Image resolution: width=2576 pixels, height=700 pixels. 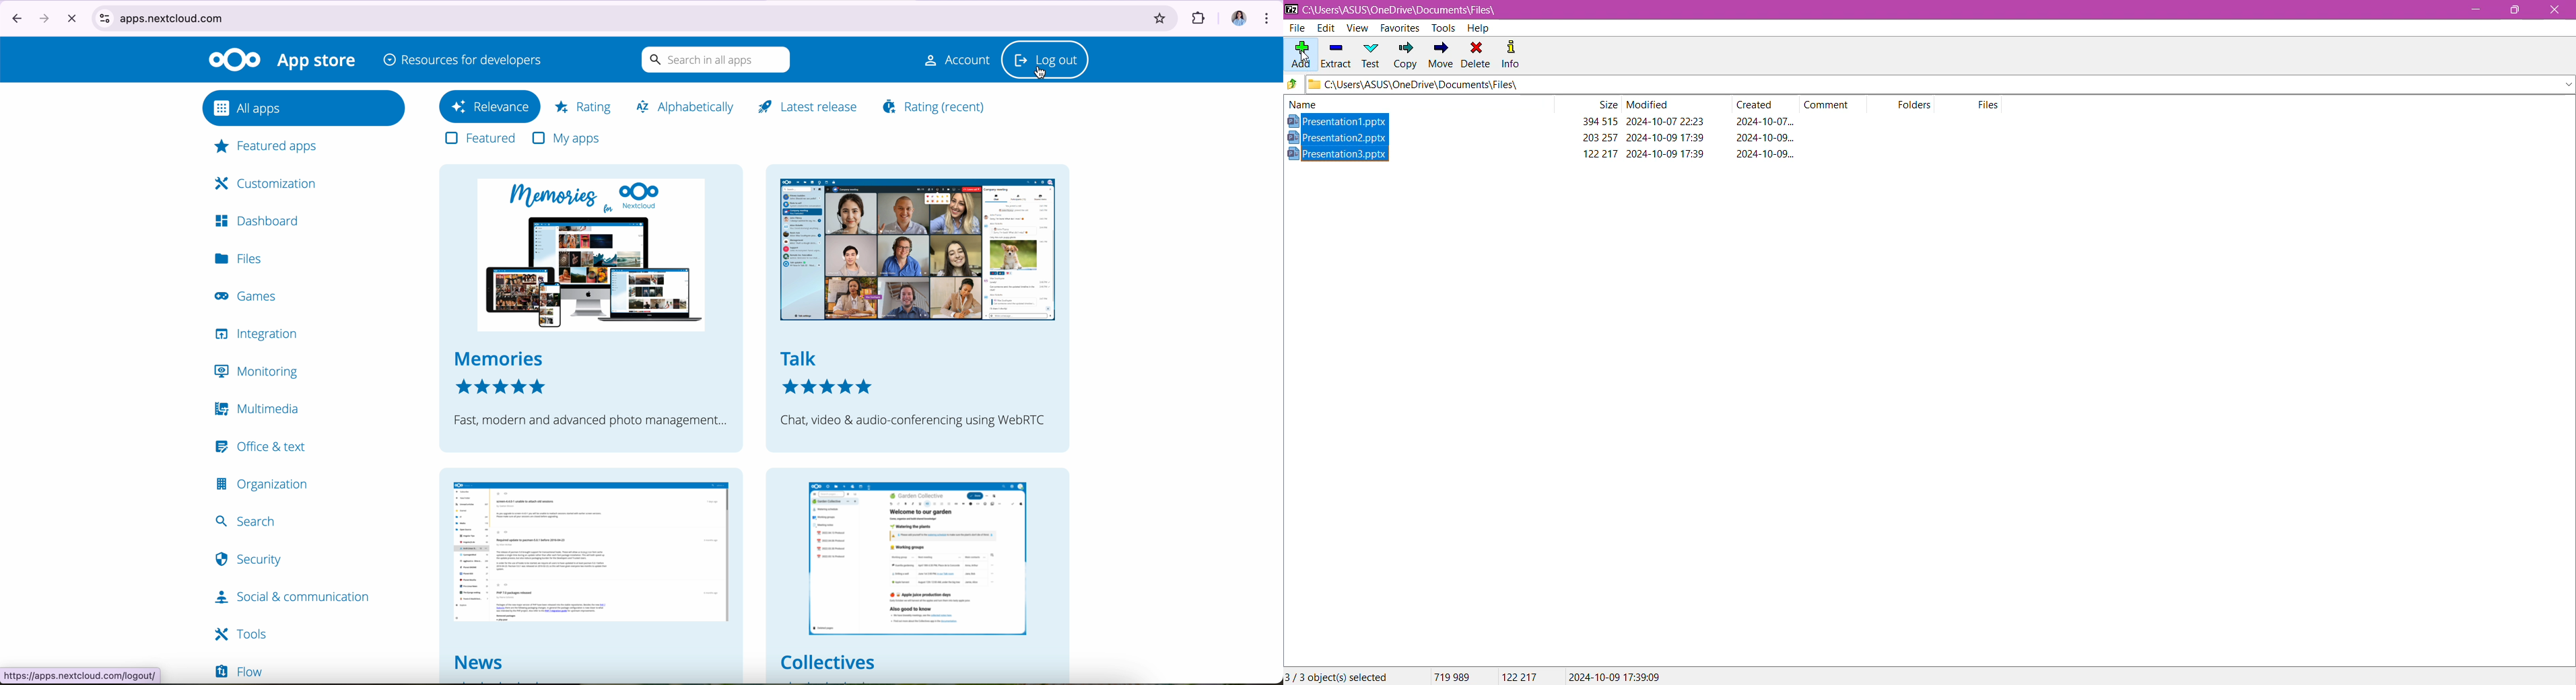 What do you see at coordinates (305, 107) in the screenshot?
I see `all apps button` at bounding box center [305, 107].